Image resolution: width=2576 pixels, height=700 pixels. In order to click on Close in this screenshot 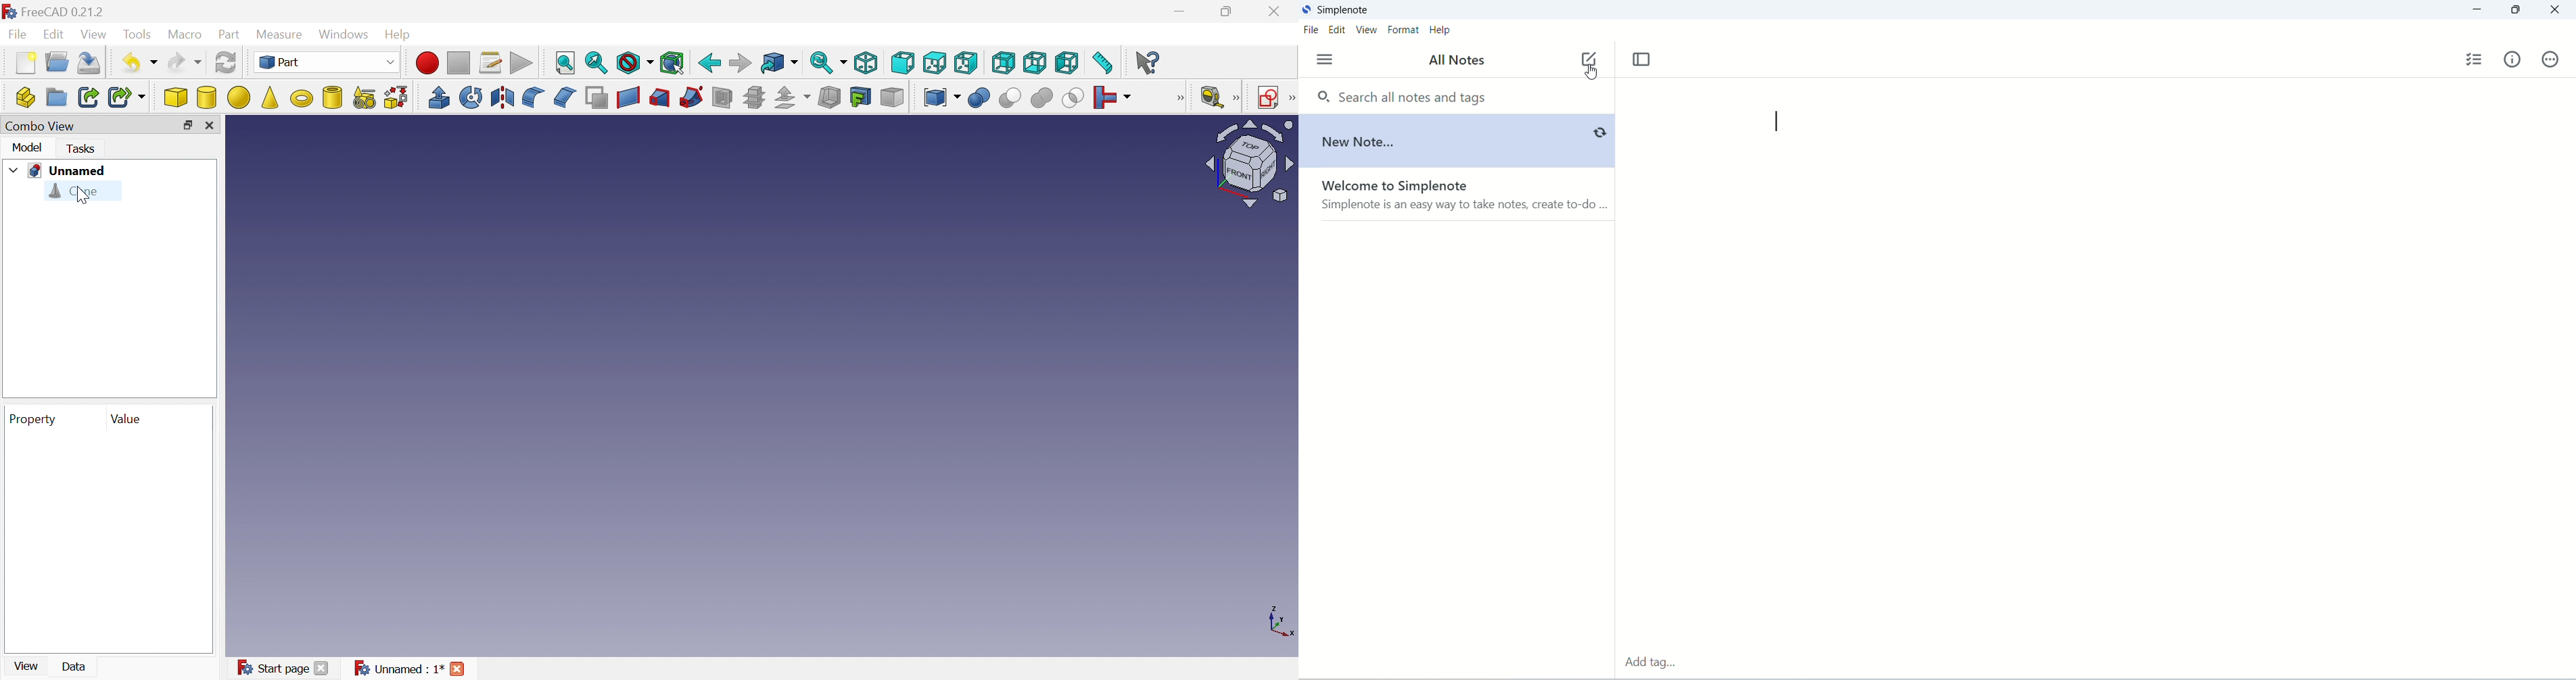, I will do `click(212, 126)`.